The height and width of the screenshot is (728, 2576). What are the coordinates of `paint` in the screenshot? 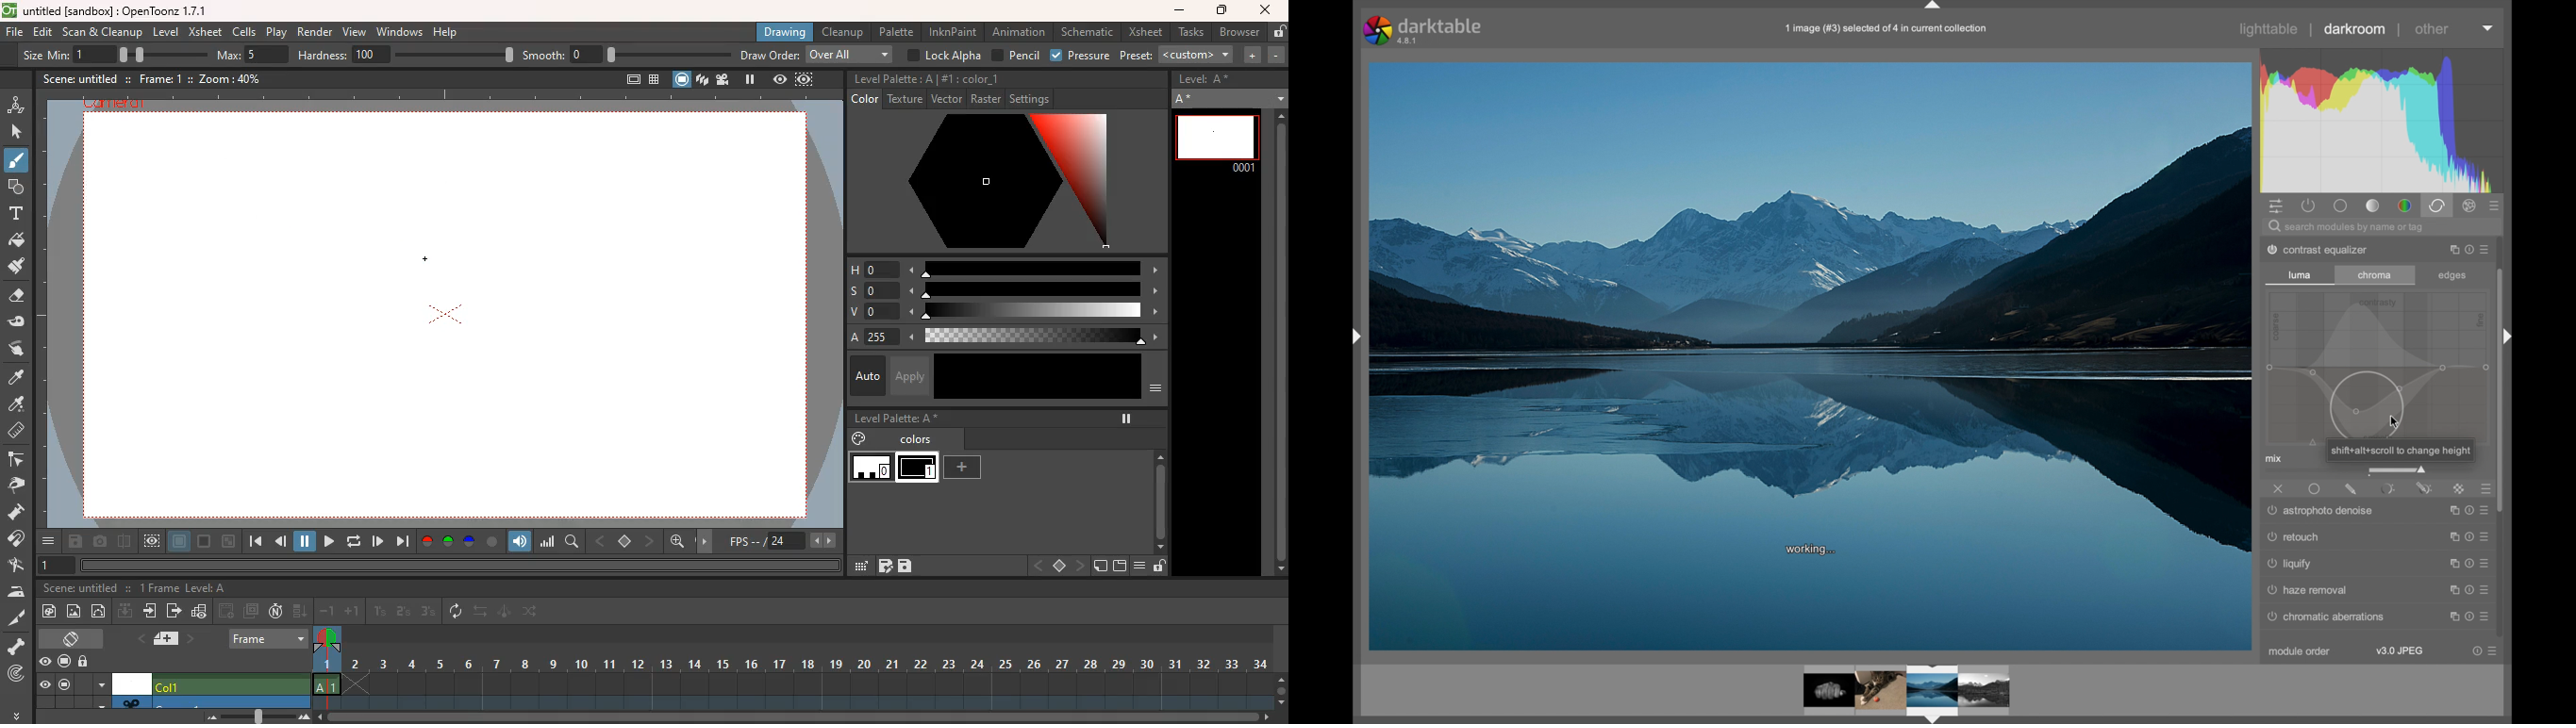 It's located at (17, 378).